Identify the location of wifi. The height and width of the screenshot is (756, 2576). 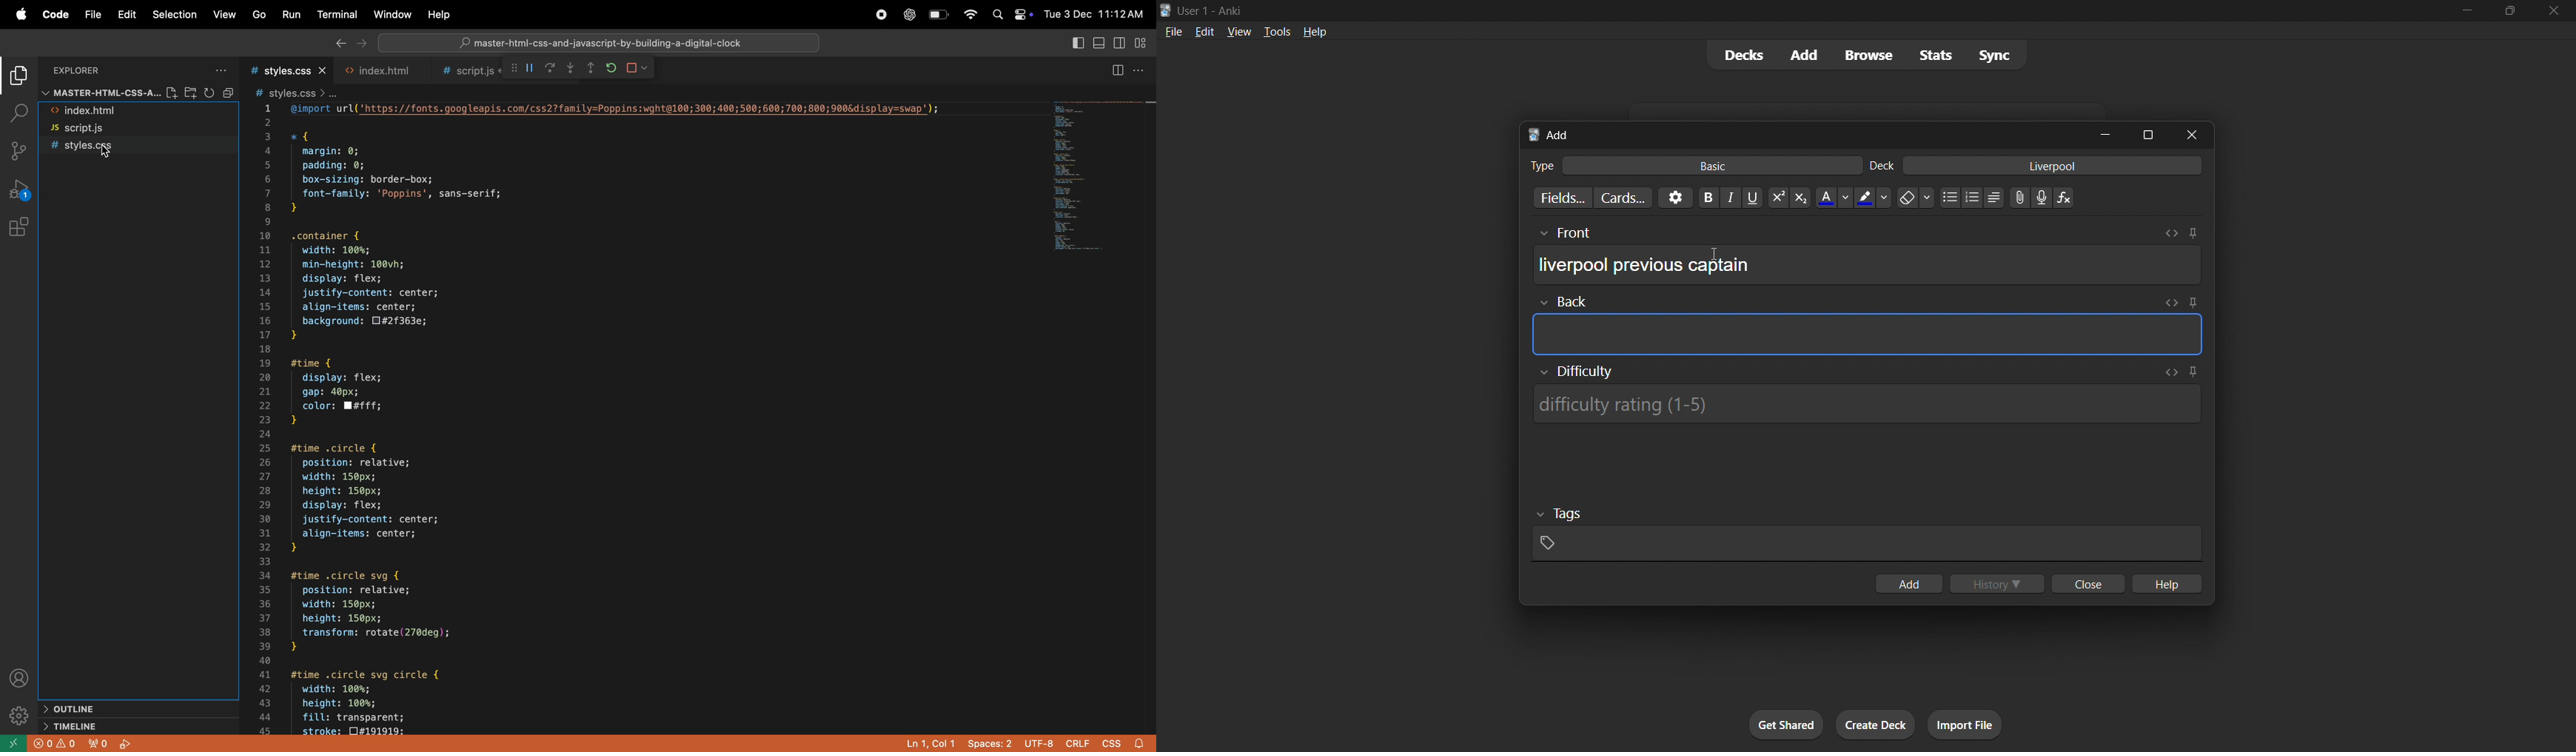
(970, 13).